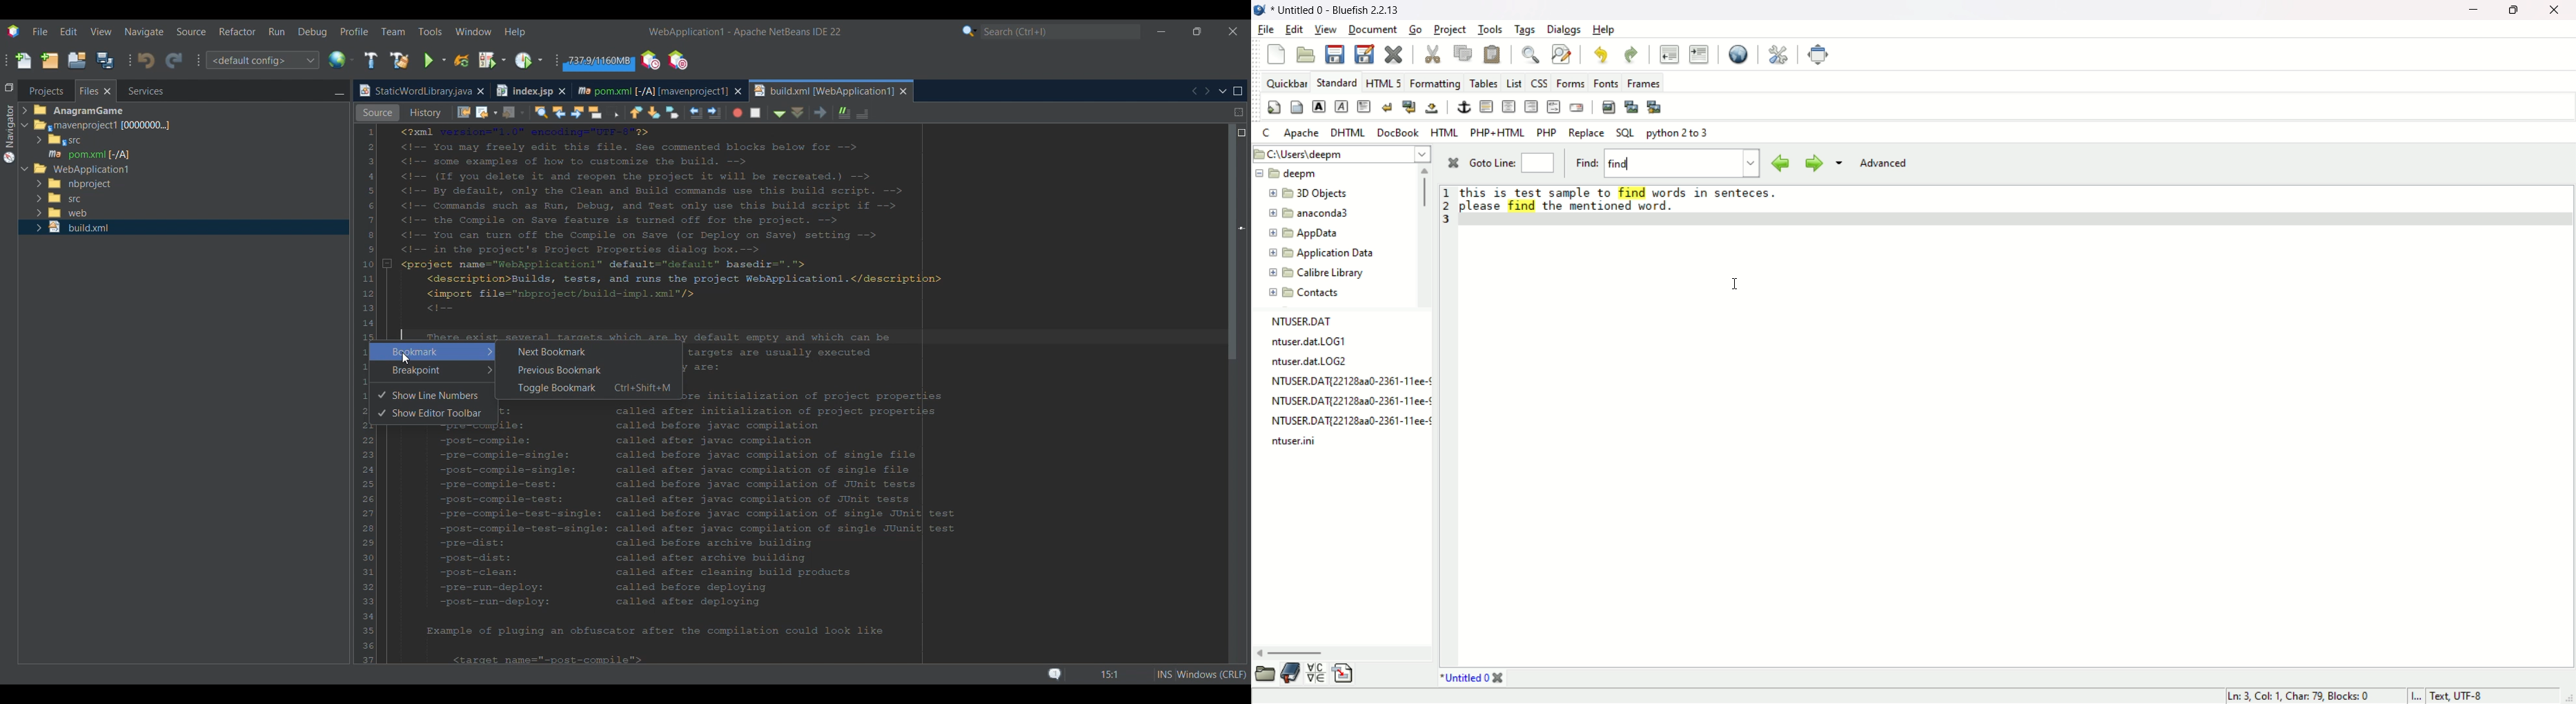 The width and height of the screenshot is (2576, 728). Describe the element at coordinates (1384, 81) in the screenshot. I see `HTML 5` at that location.